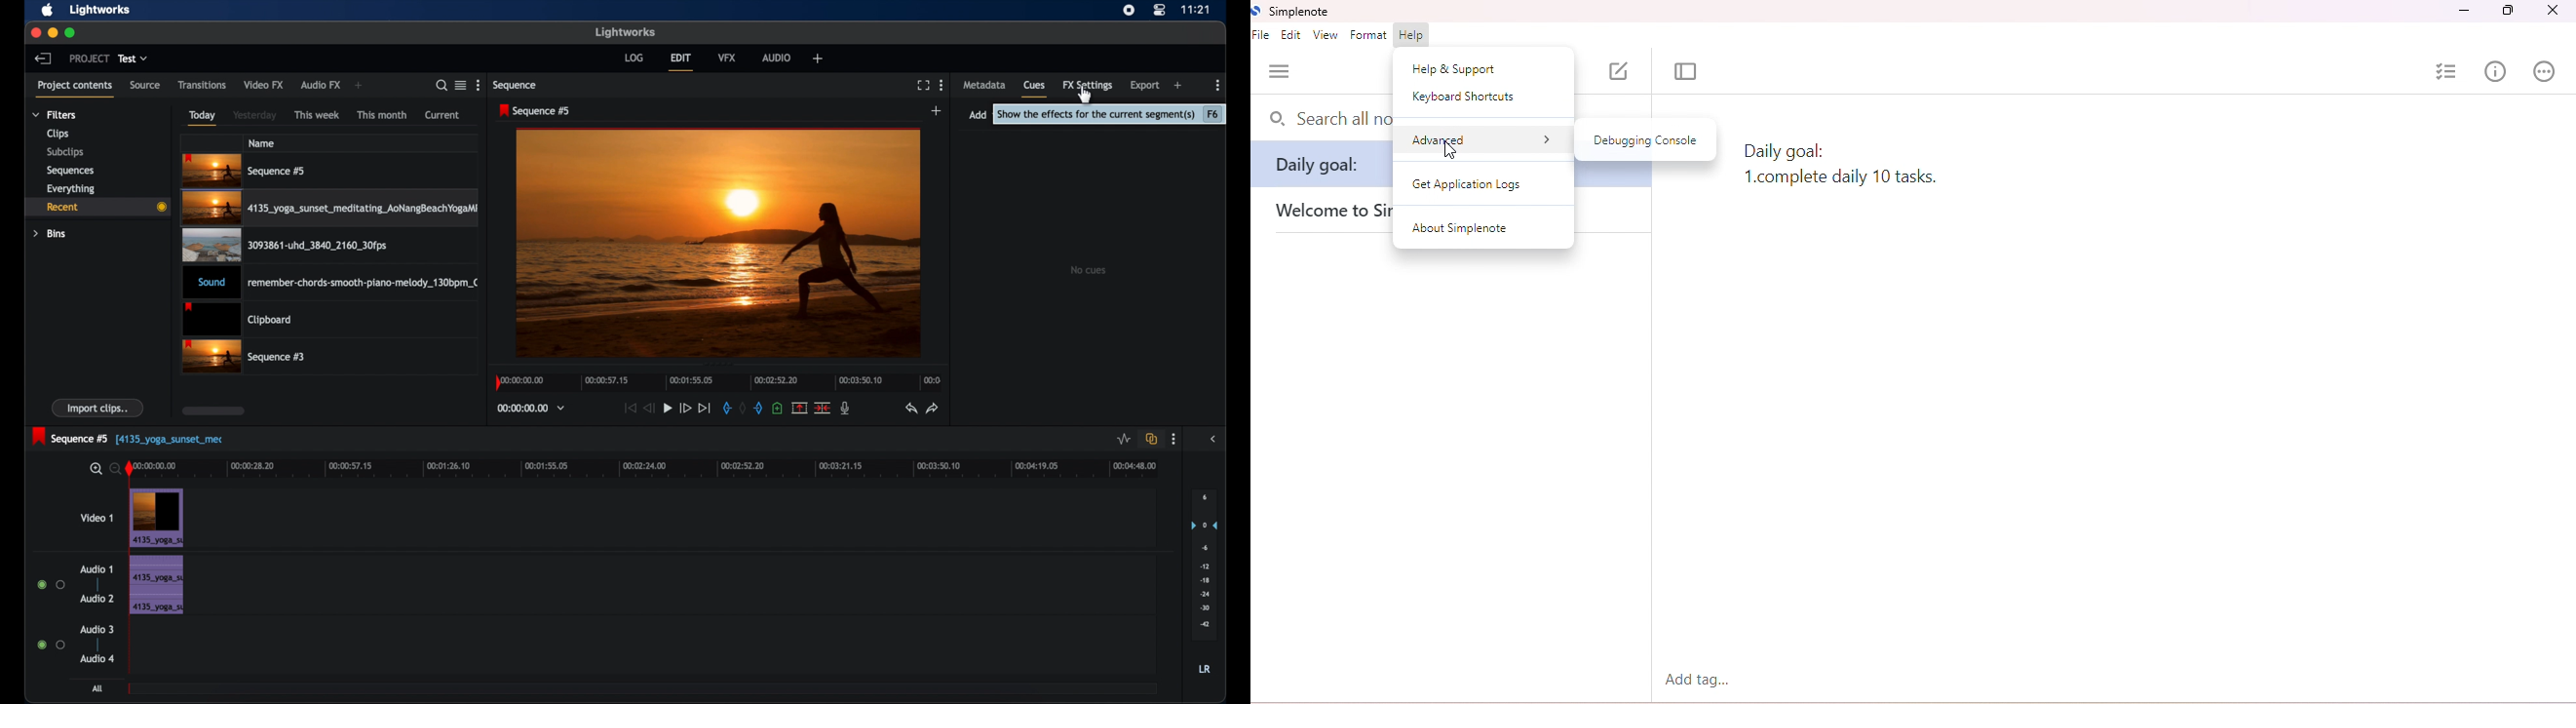  I want to click on keyboard shortcuts, so click(1465, 98).